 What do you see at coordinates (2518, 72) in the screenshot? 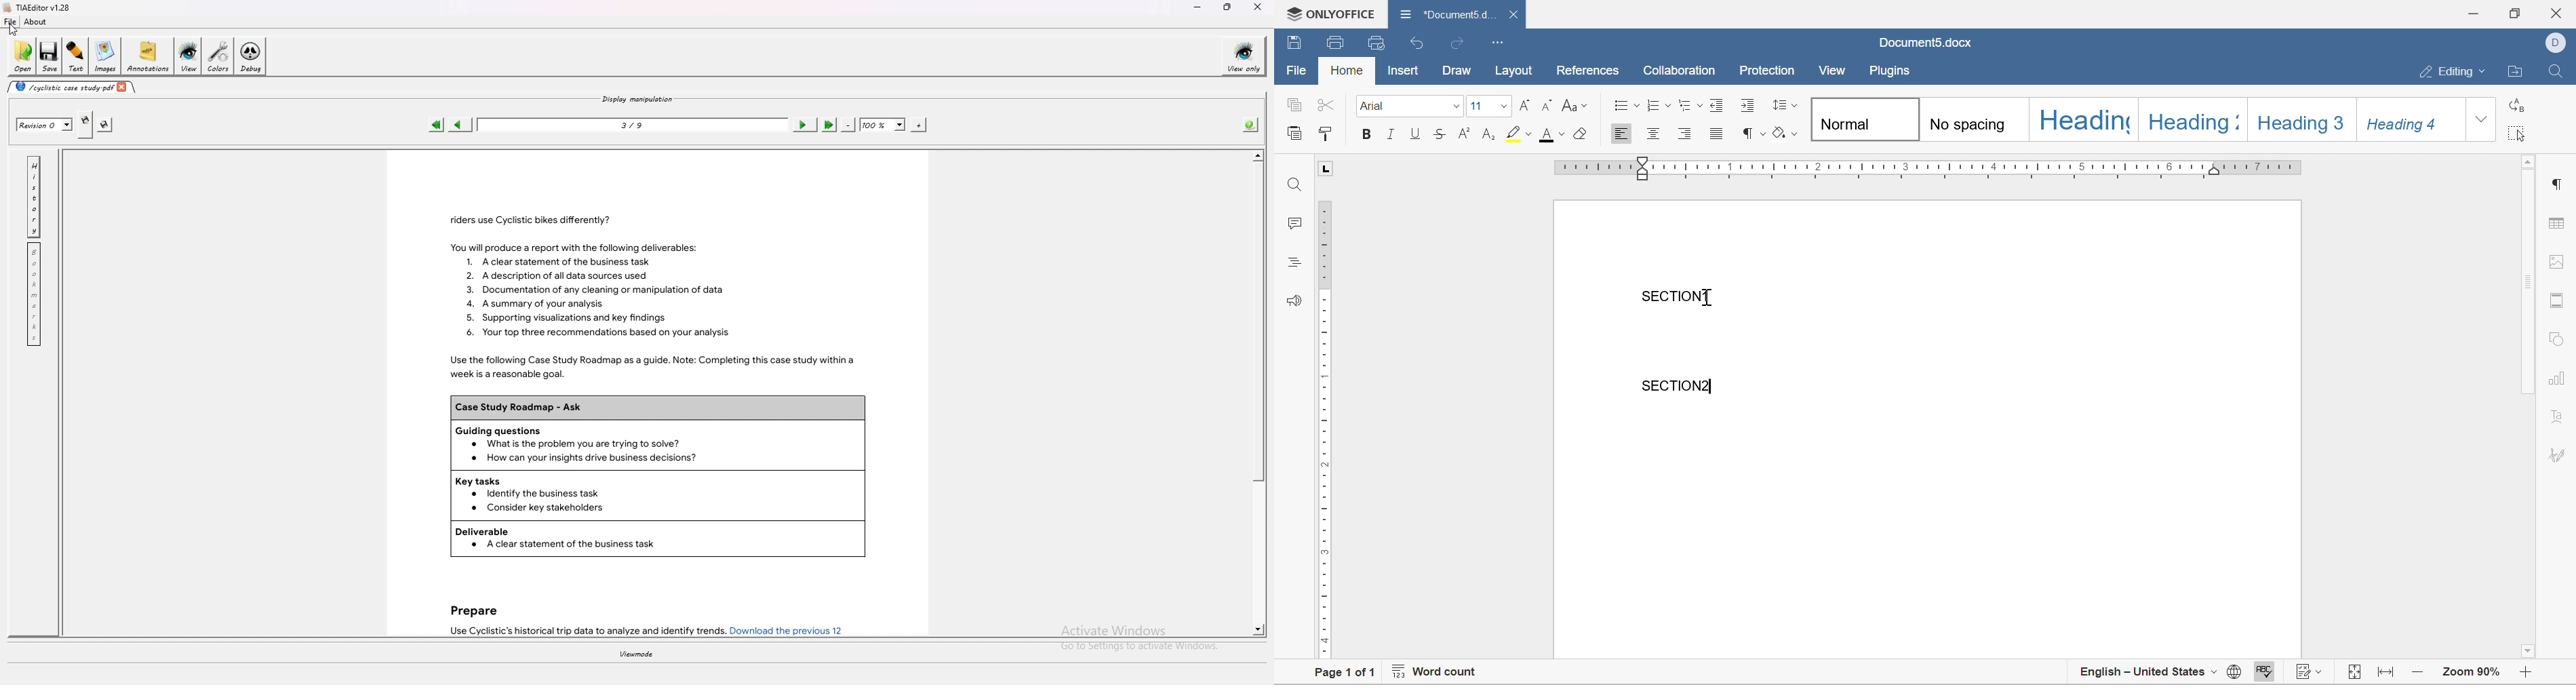
I see `open file location` at bounding box center [2518, 72].